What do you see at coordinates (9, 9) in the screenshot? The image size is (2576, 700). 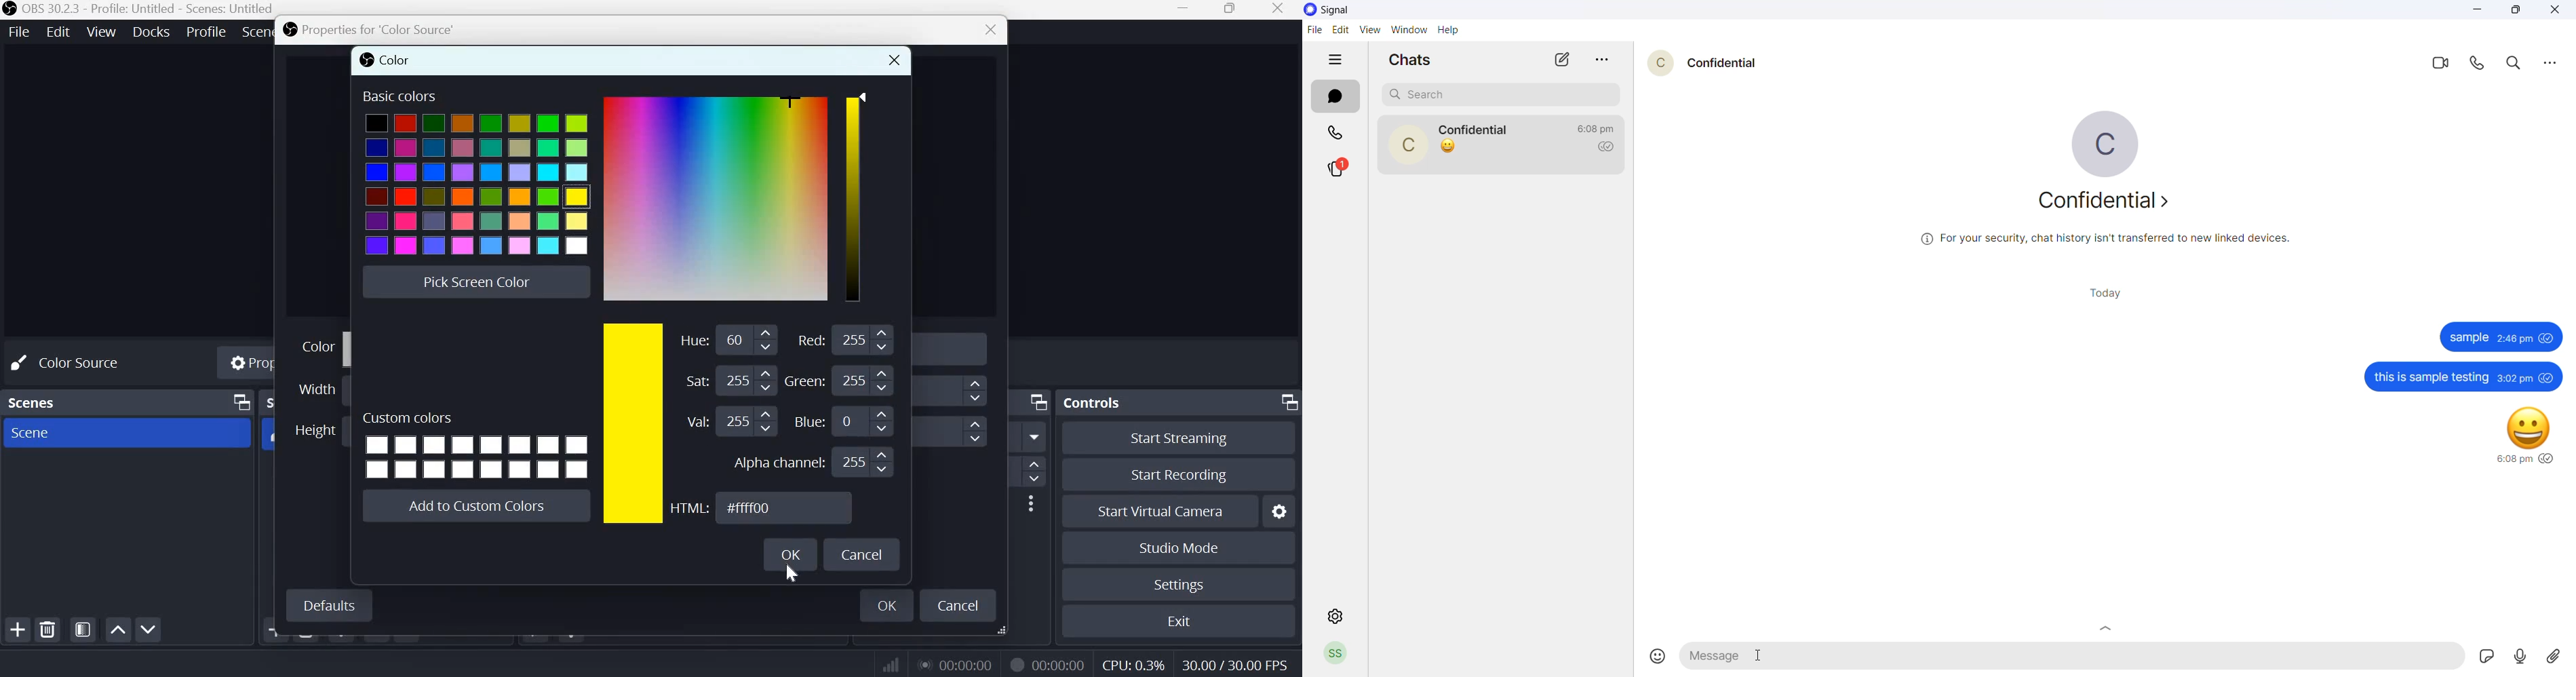 I see `OBS studio logo` at bounding box center [9, 9].